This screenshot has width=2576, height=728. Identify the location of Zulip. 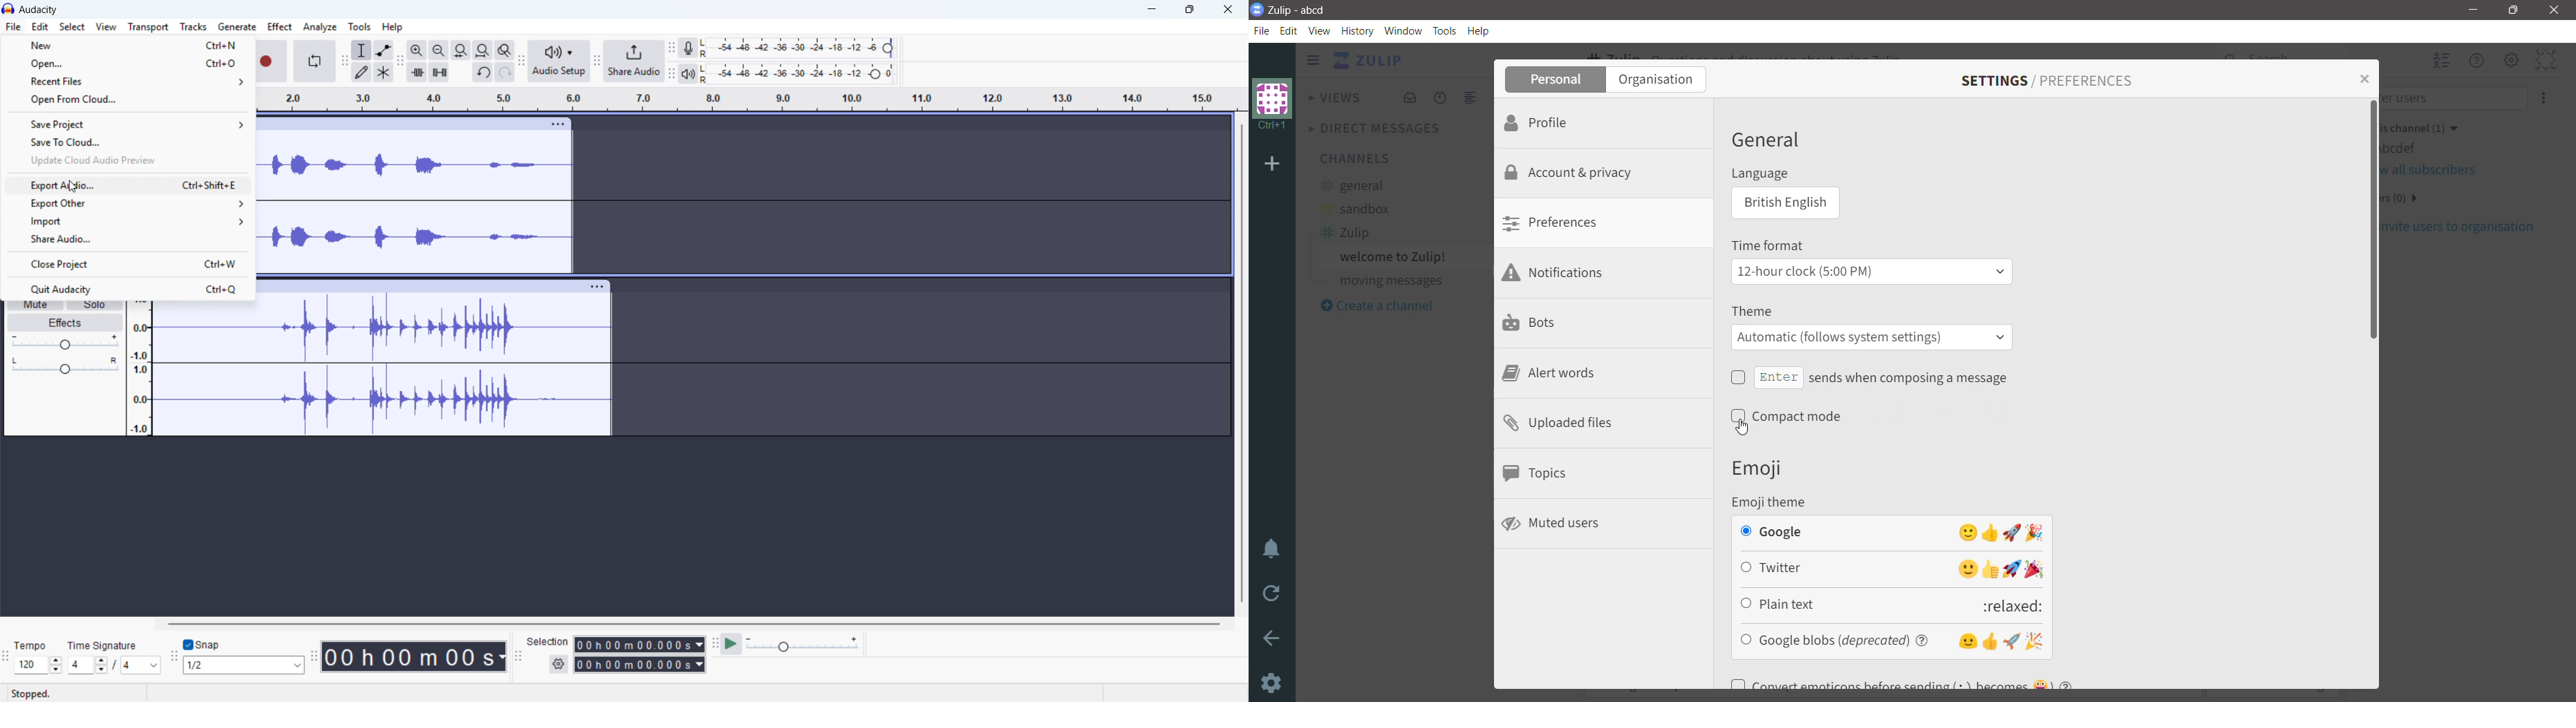
(1345, 233).